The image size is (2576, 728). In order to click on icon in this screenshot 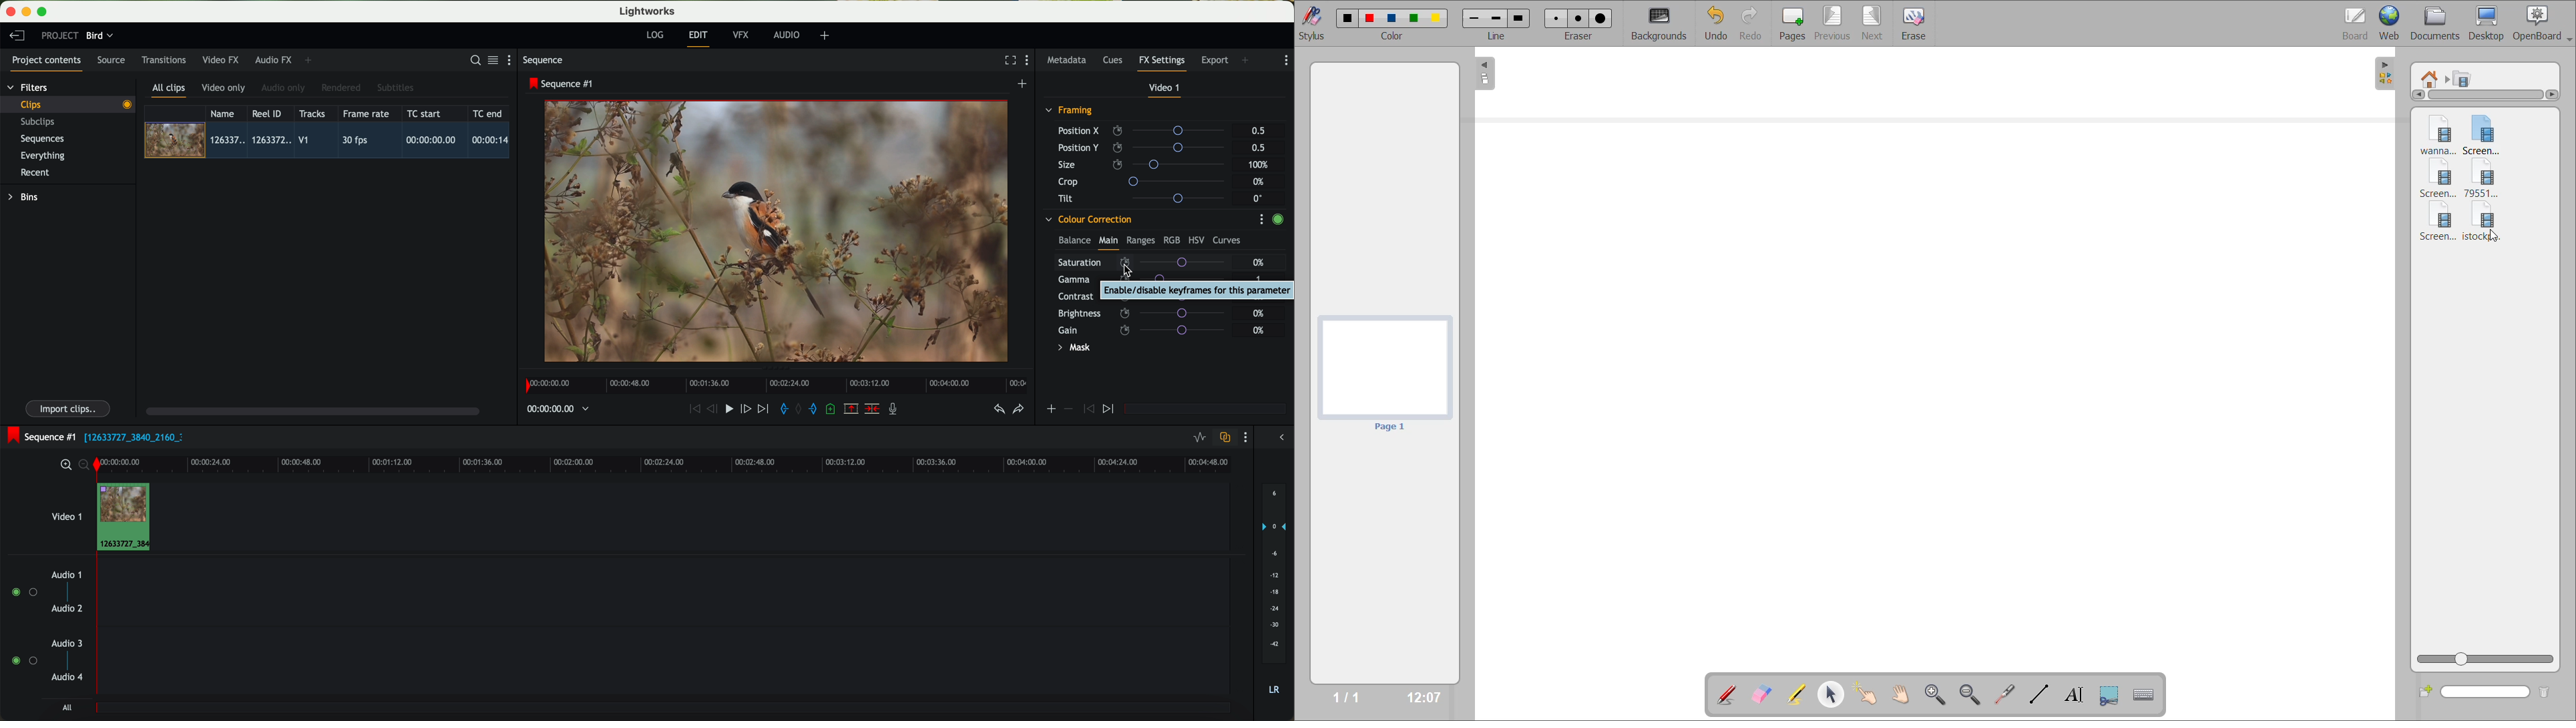, I will do `click(1067, 409)`.